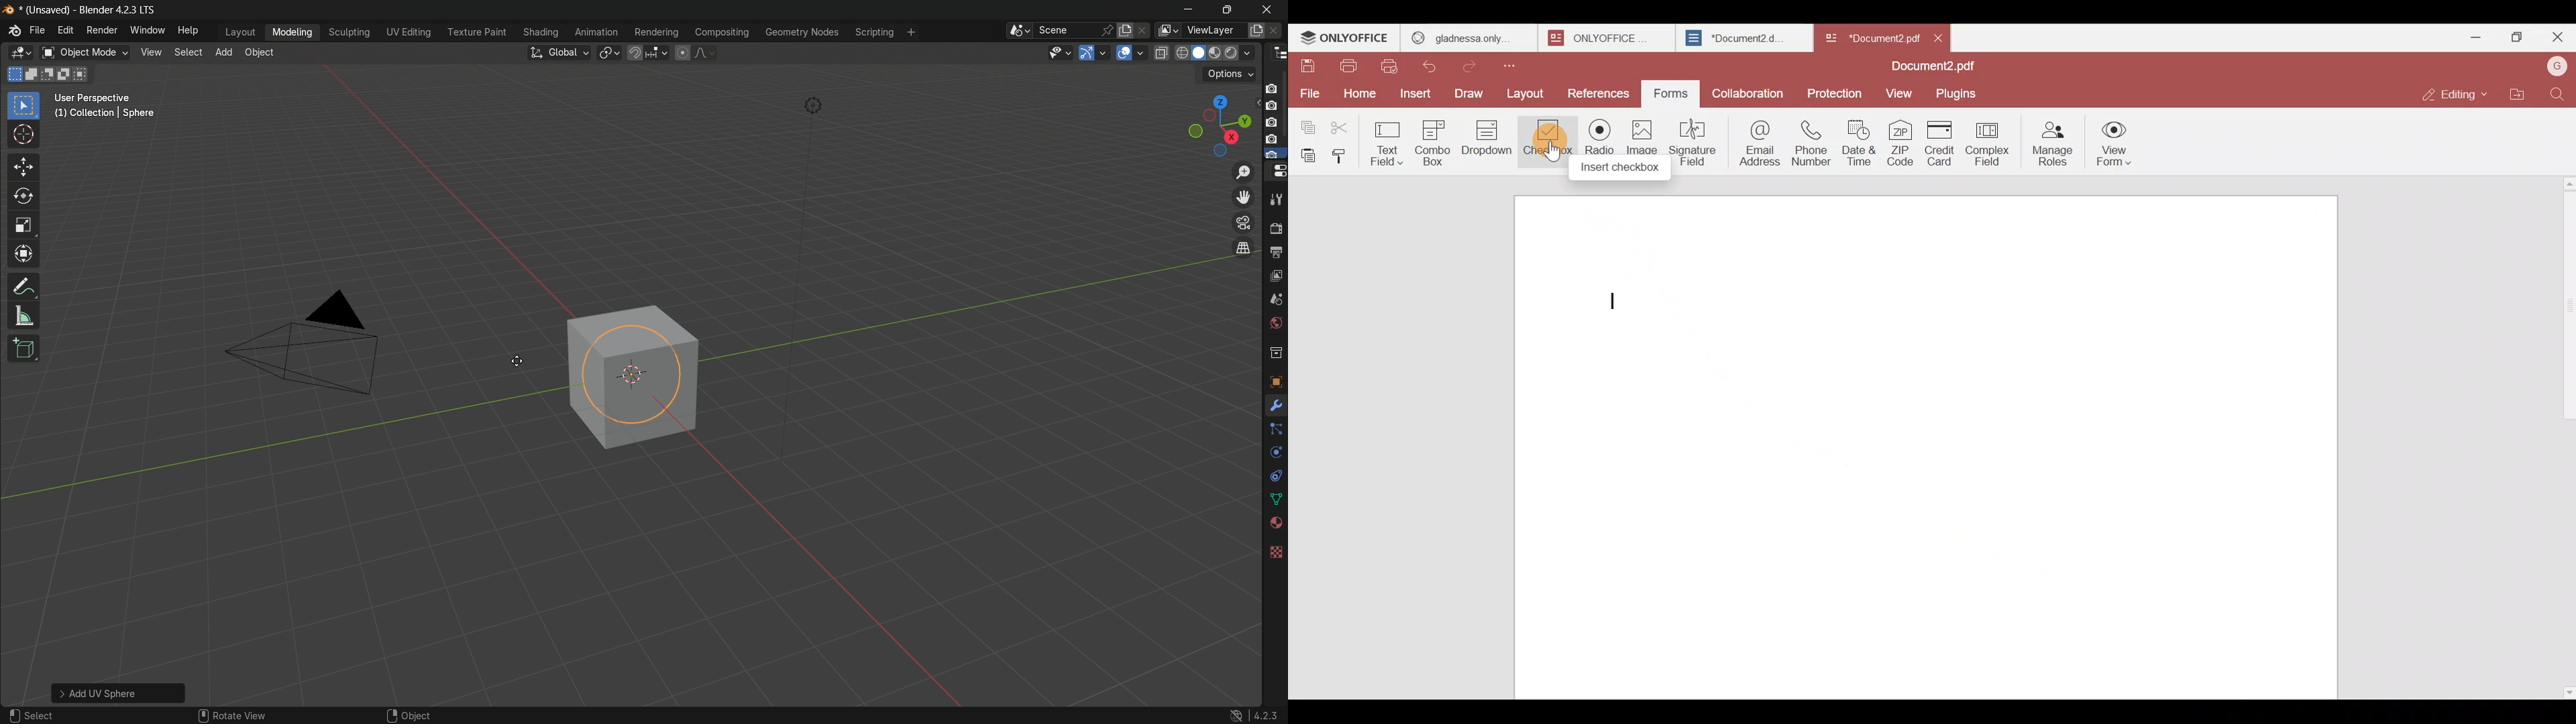 This screenshot has height=728, width=2576. I want to click on camera, so click(313, 349).